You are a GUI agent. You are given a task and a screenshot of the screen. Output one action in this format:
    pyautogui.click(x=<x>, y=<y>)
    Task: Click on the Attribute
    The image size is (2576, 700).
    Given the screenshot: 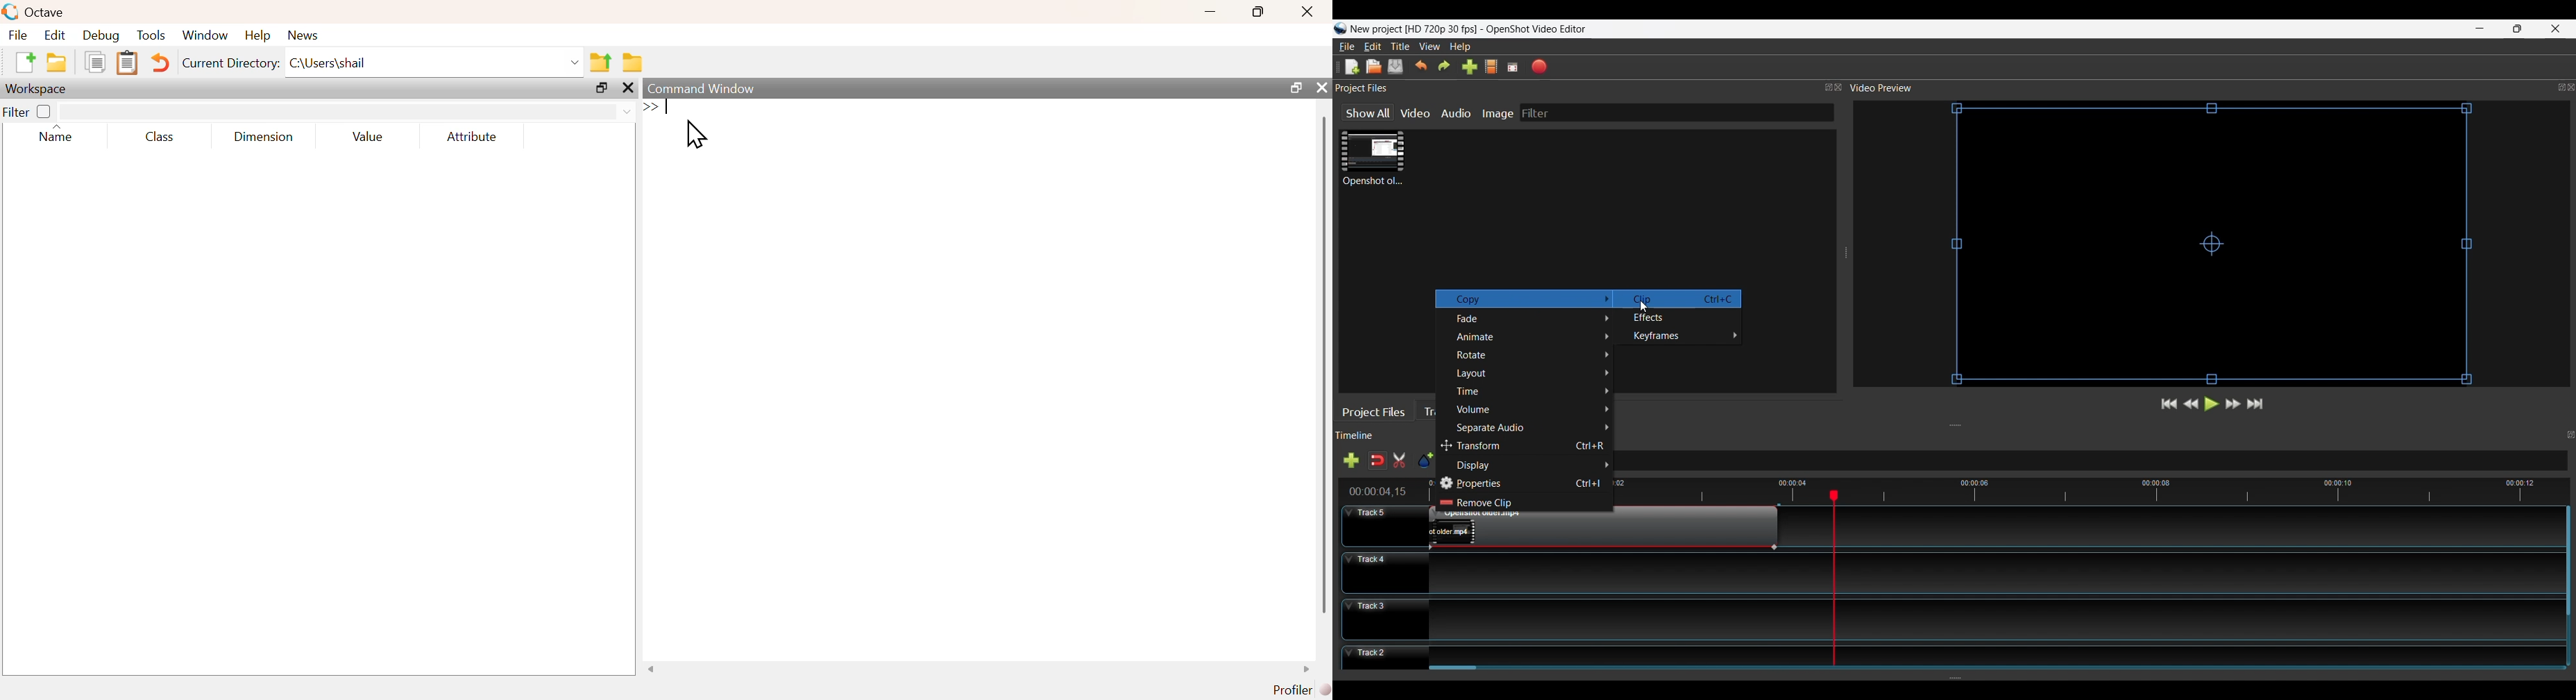 What is the action you would take?
    pyautogui.click(x=473, y=136)
    